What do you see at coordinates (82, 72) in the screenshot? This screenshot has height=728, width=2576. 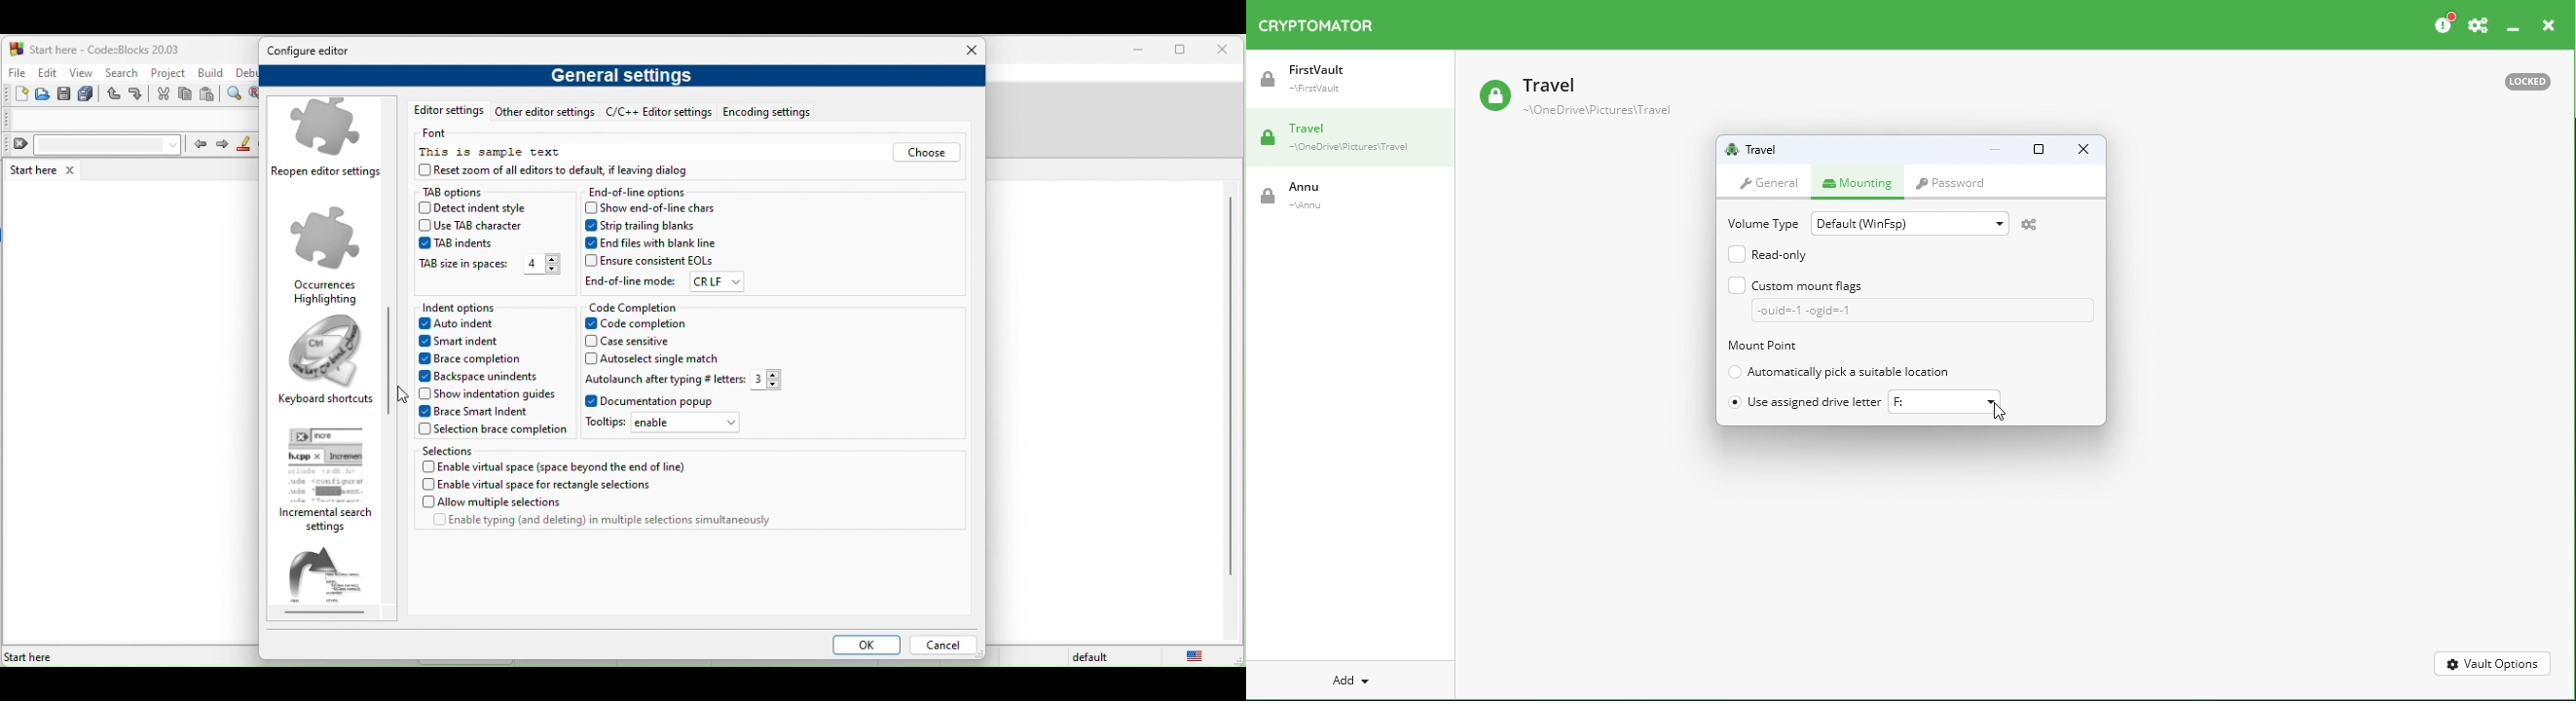 I see `view` at bounding box center [82, 72].